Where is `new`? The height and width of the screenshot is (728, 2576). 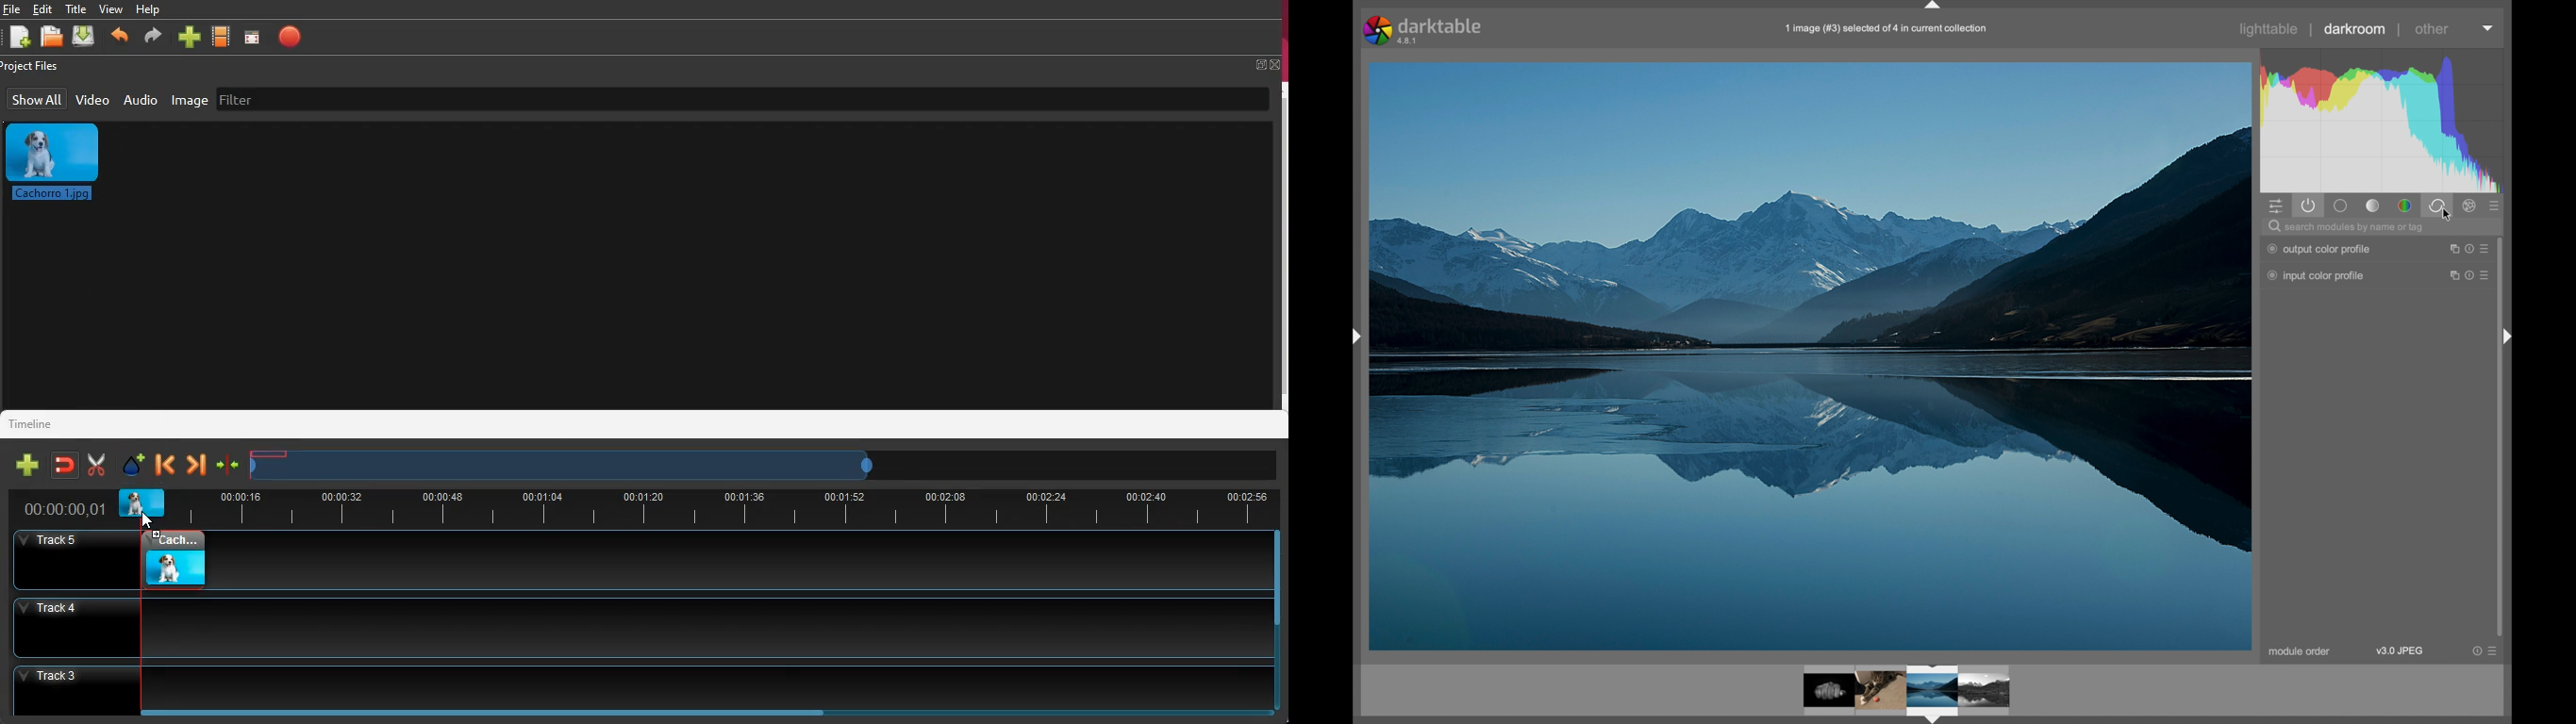 new is located at coordinates (19, 39).